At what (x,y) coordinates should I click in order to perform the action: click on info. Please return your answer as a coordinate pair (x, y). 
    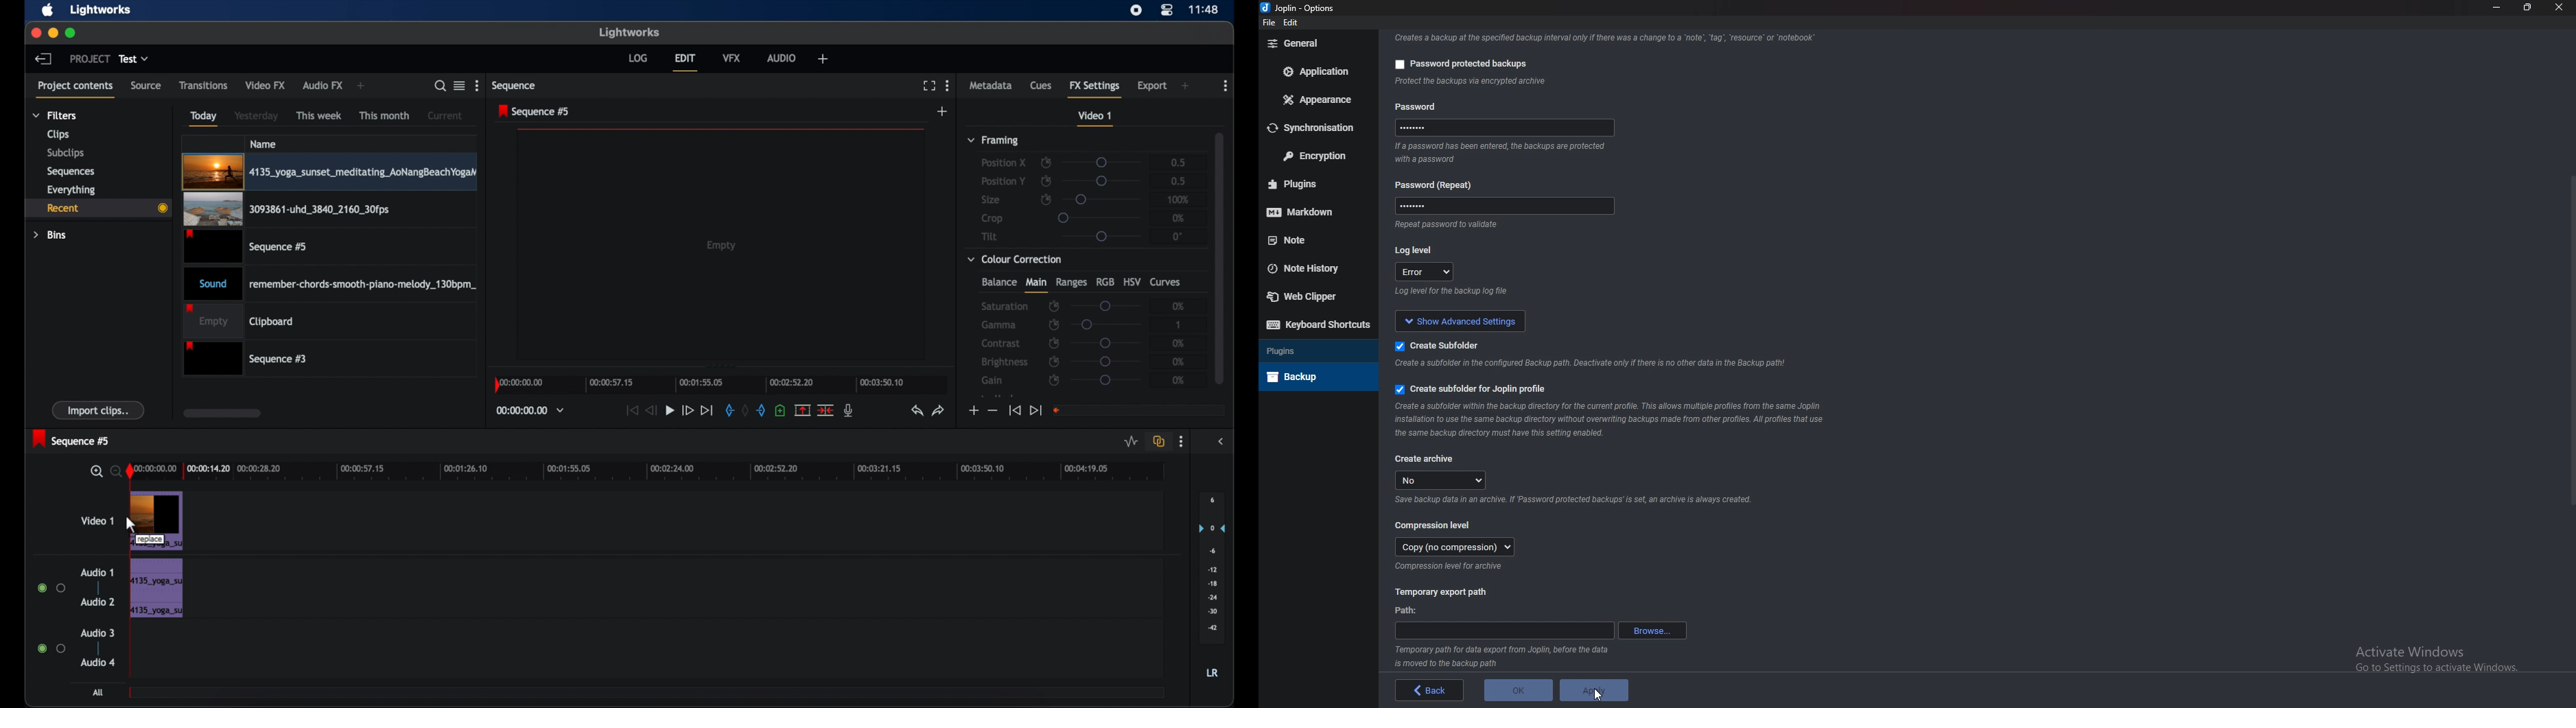
    Looking at the image, I should click on (1503, 153).